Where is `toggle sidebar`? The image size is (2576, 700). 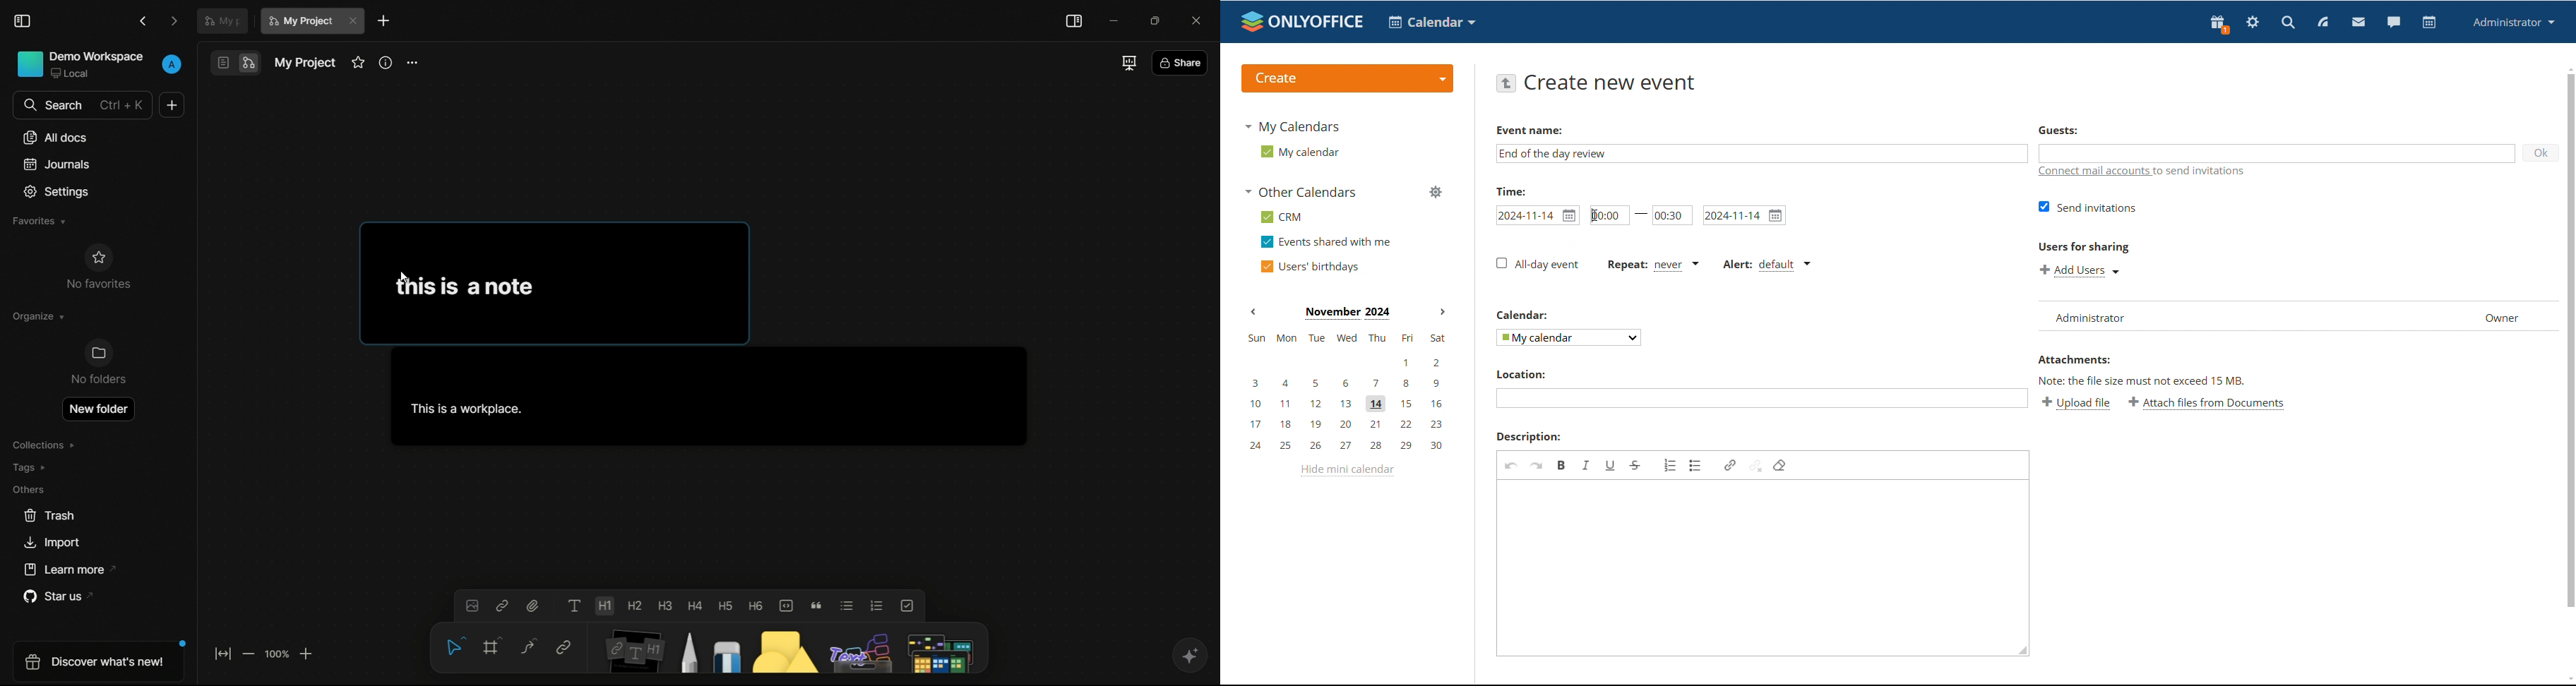 toggle sidebar is located at coordinates (1075, 22).